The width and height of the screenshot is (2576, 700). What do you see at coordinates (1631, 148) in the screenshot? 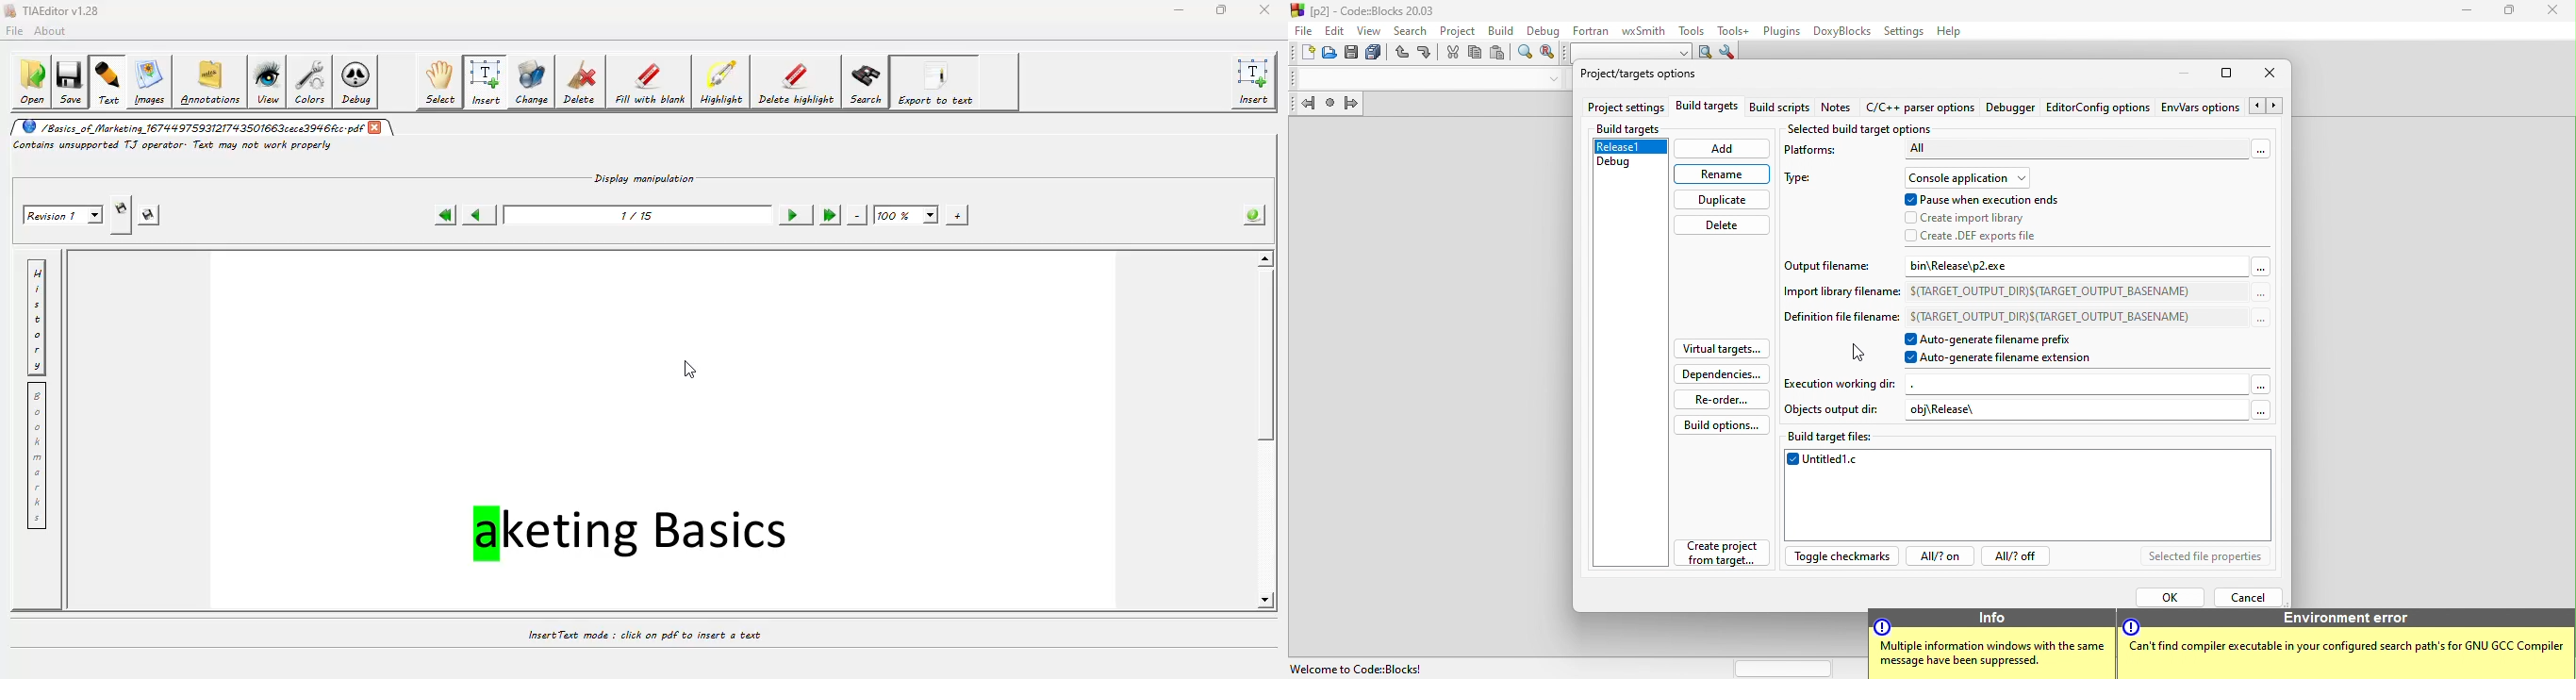
I see `release` at bounding box center [1631, 148].